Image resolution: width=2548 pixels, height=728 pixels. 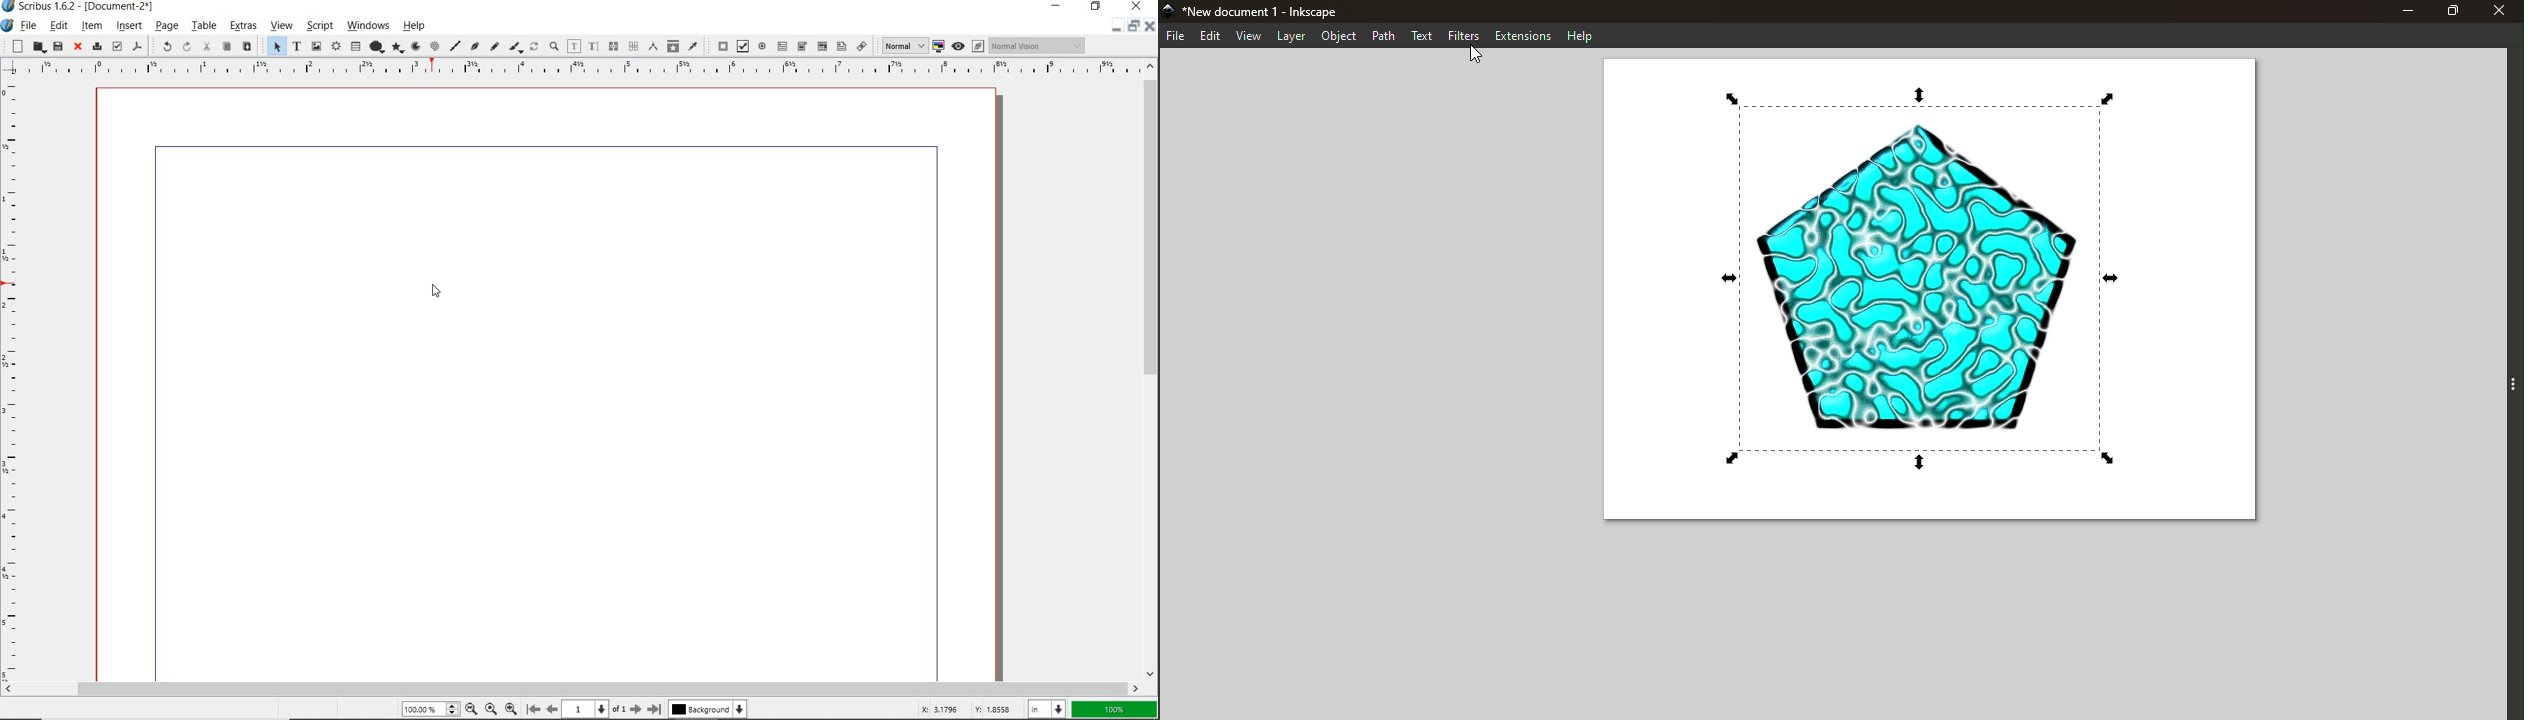 I want to click on pdf combo box, so click(x=802, y=46).